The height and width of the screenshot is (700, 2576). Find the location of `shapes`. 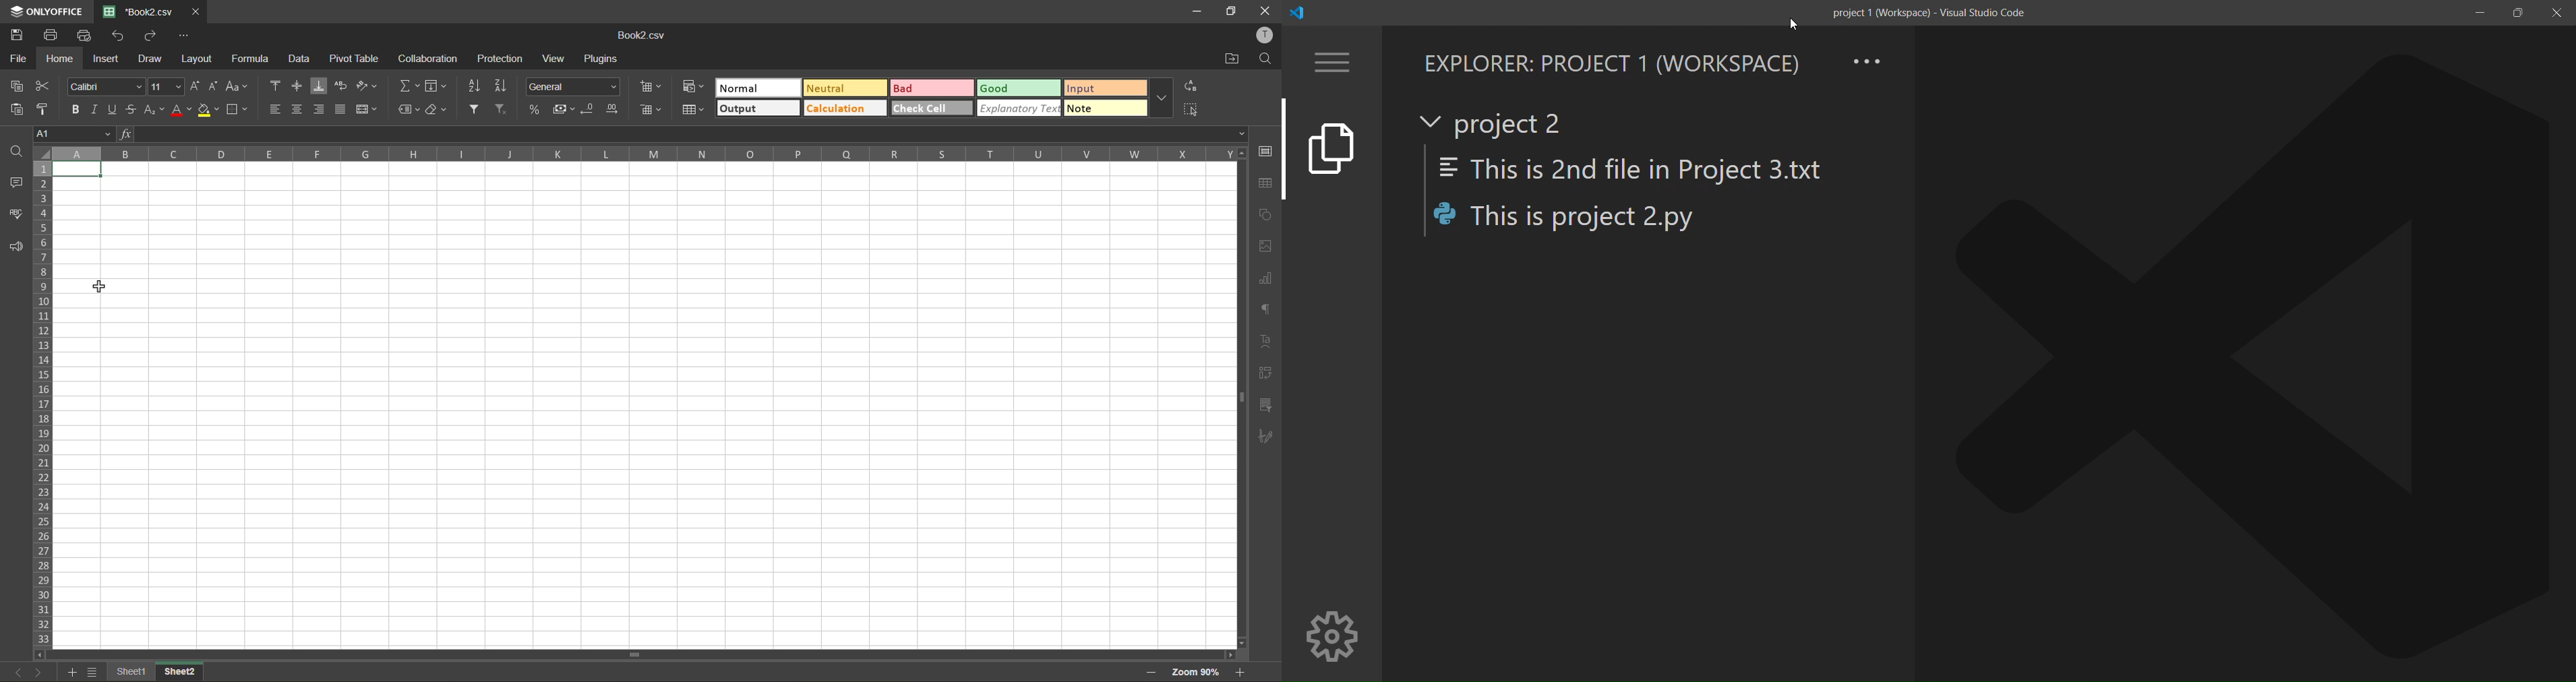

shapes is located at coordinates (1267, 216).